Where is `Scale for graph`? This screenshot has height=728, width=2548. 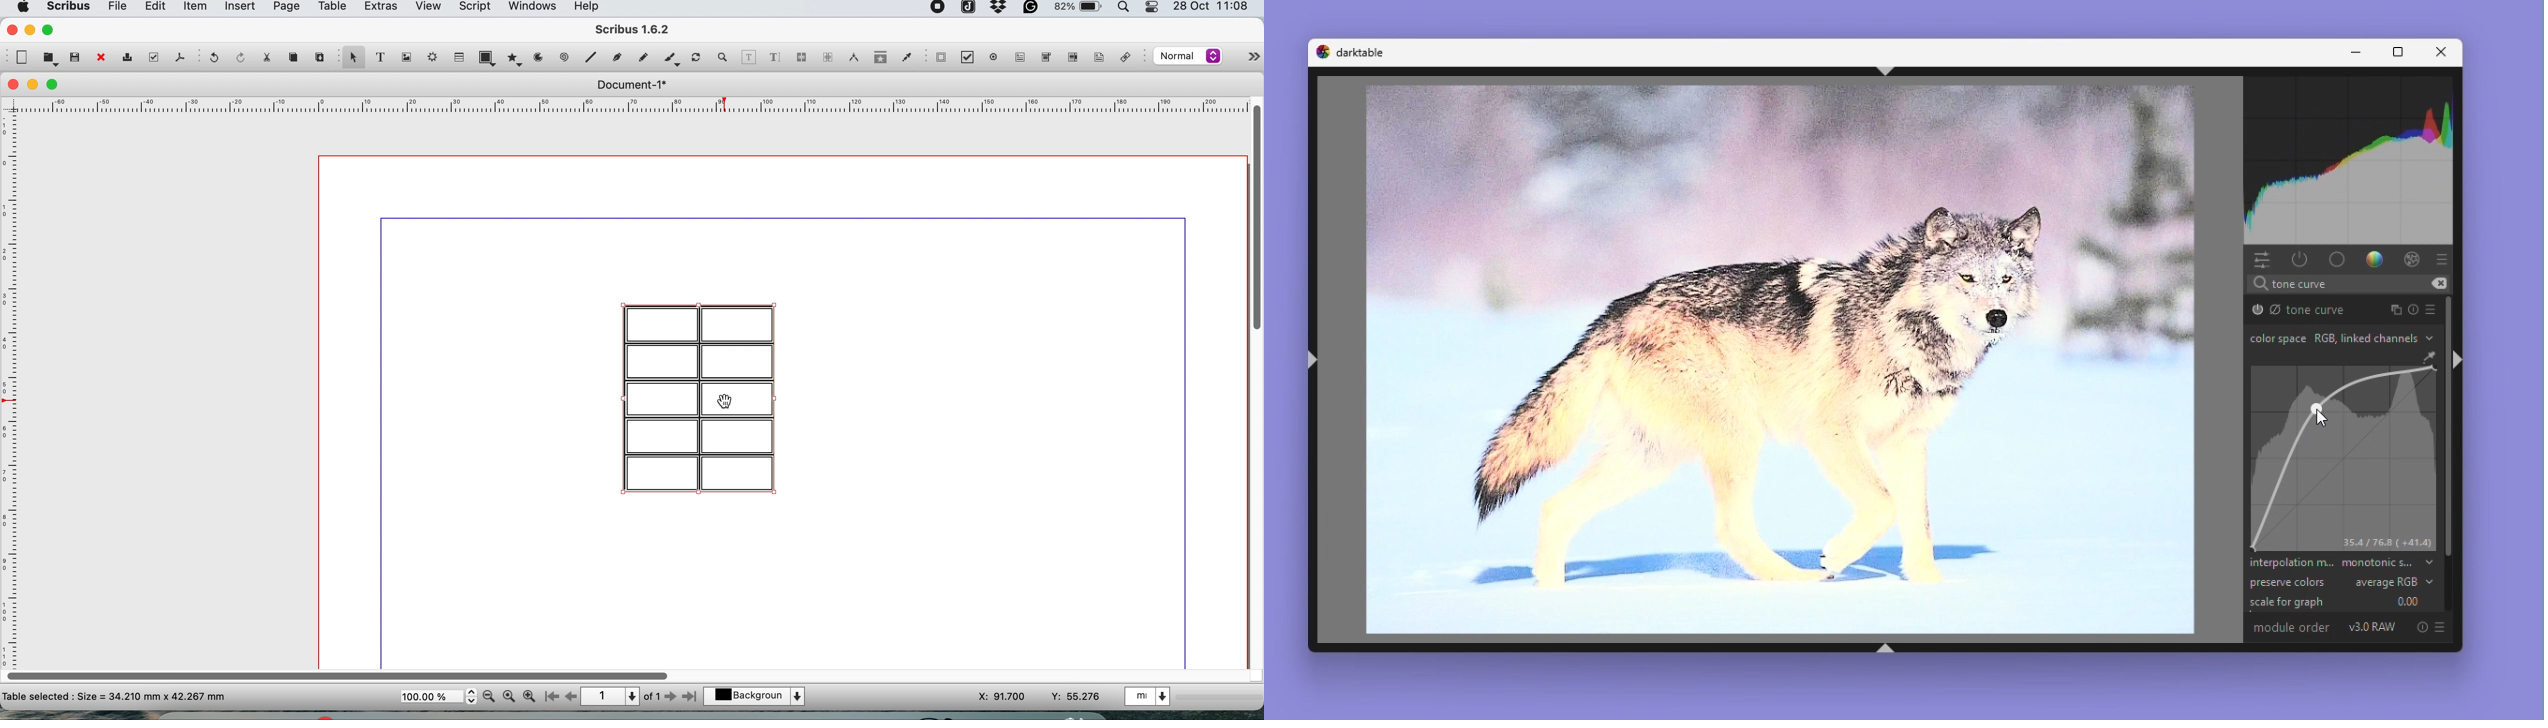 Scale for graph is located at coordinates (2339, 602).